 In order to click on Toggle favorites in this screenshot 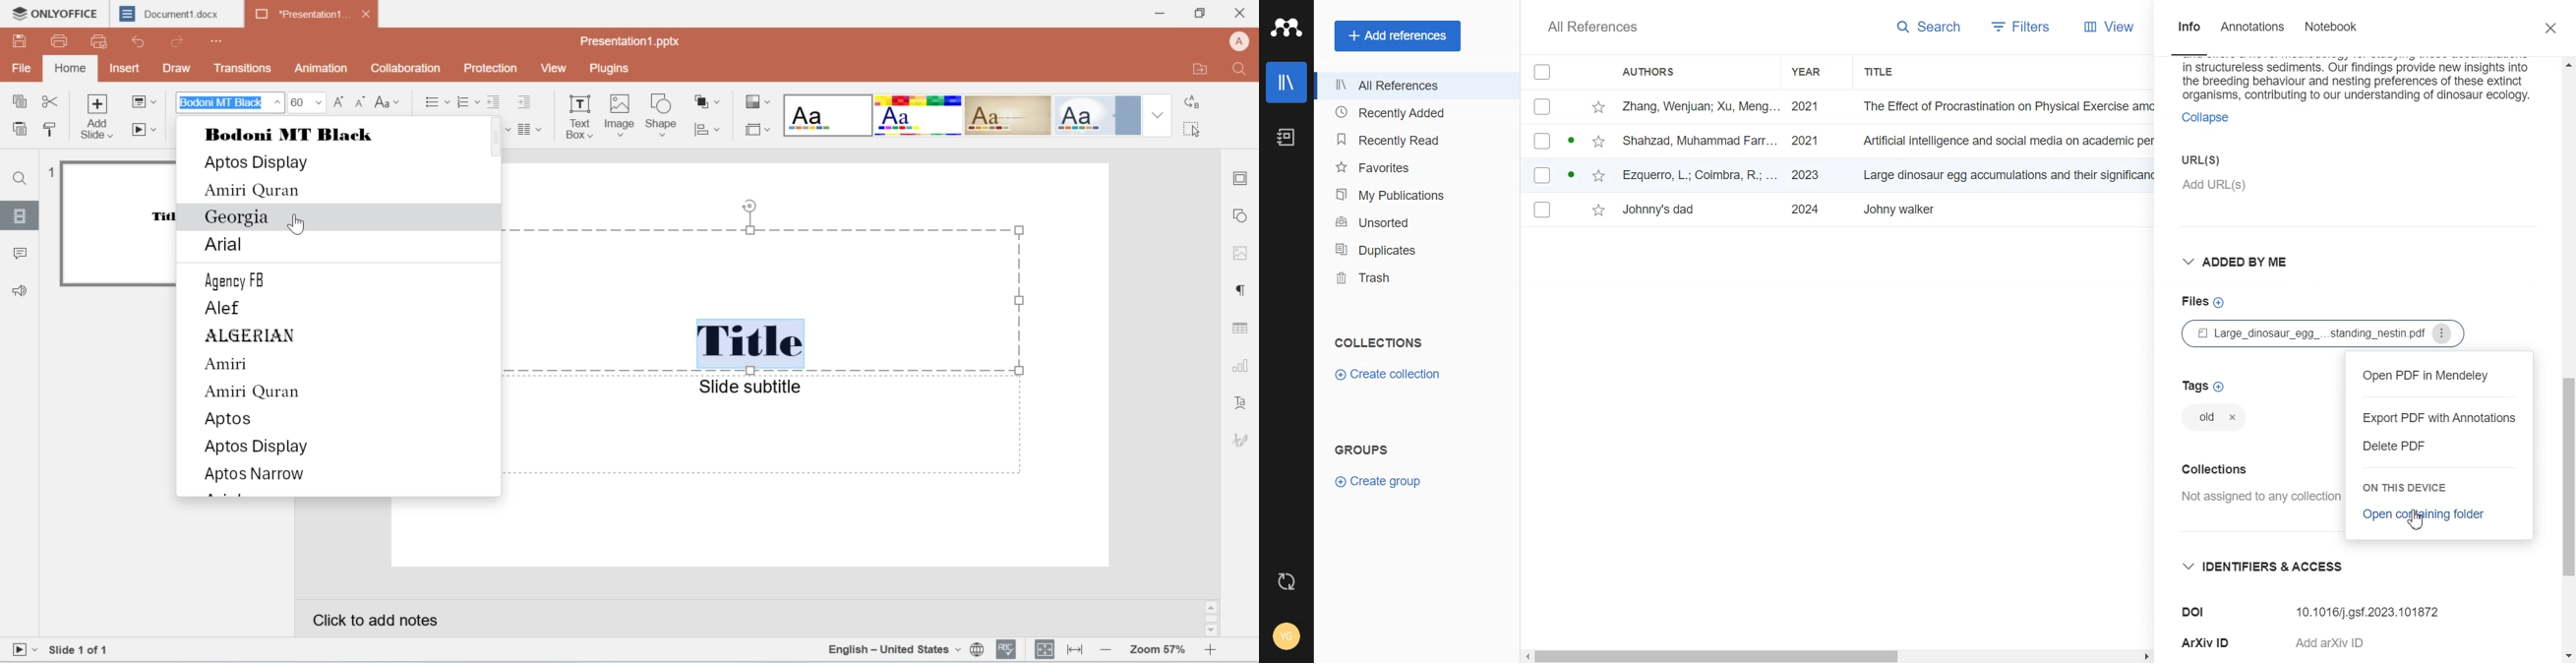, I will do `click(1599, 141)`.